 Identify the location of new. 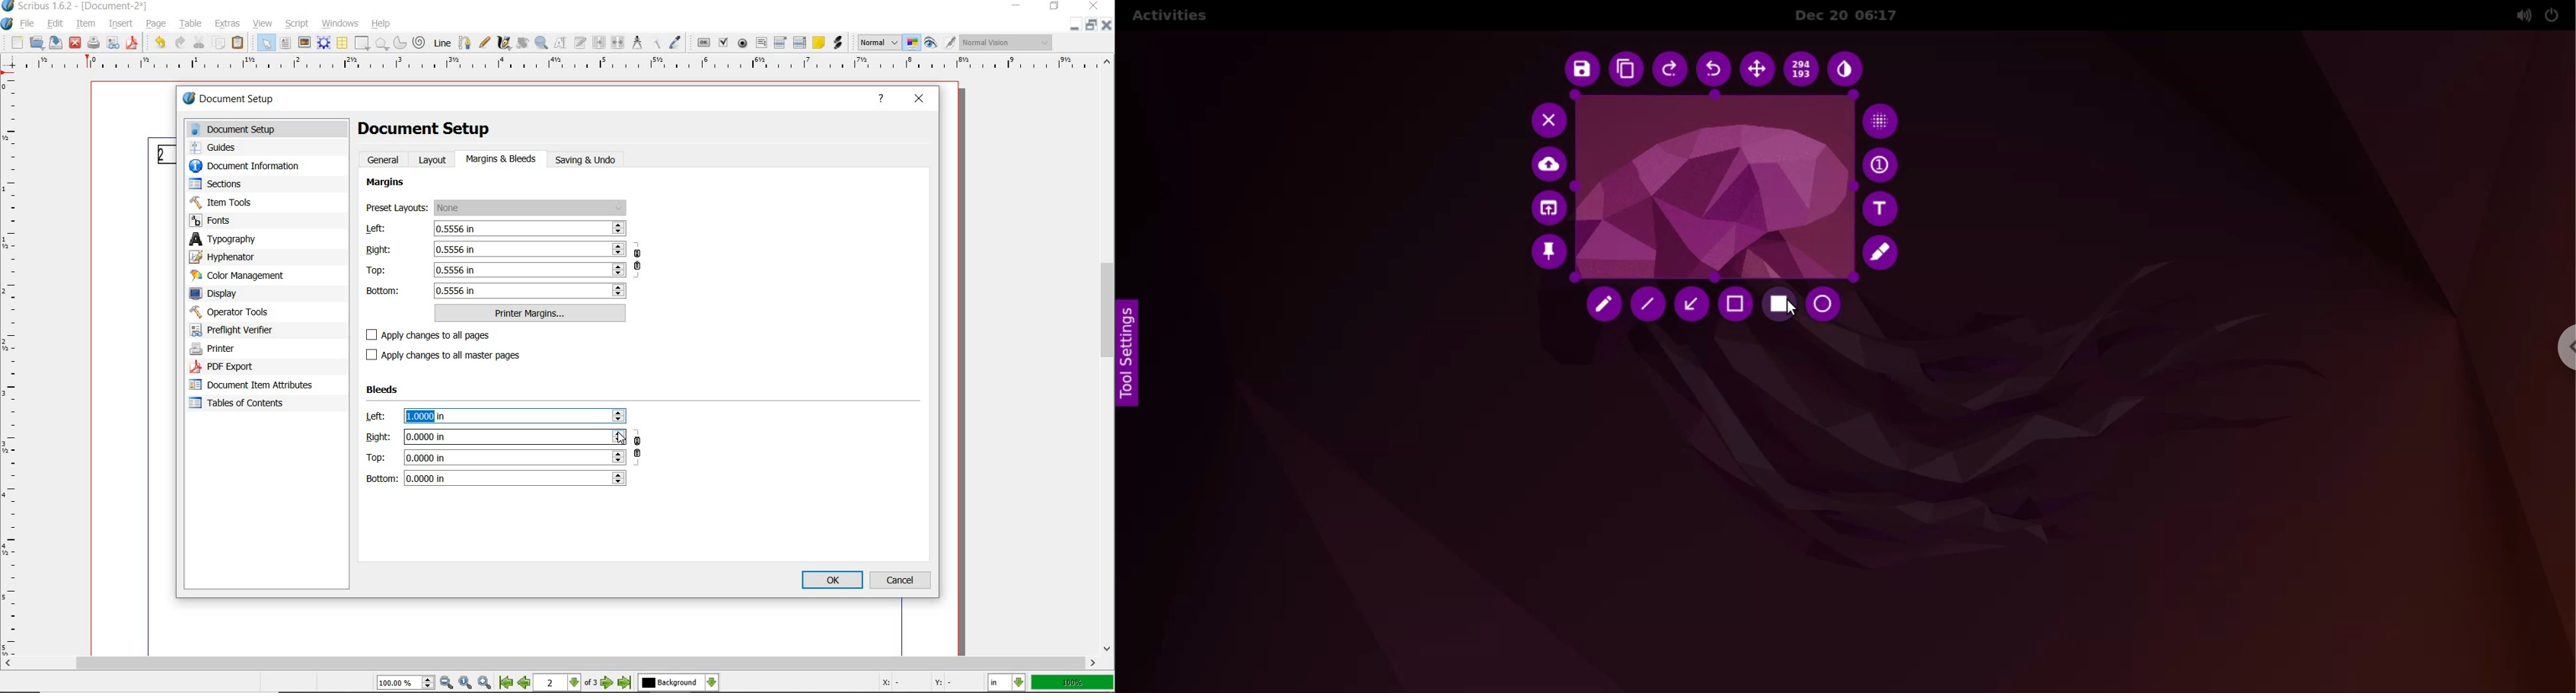
(18, 43).